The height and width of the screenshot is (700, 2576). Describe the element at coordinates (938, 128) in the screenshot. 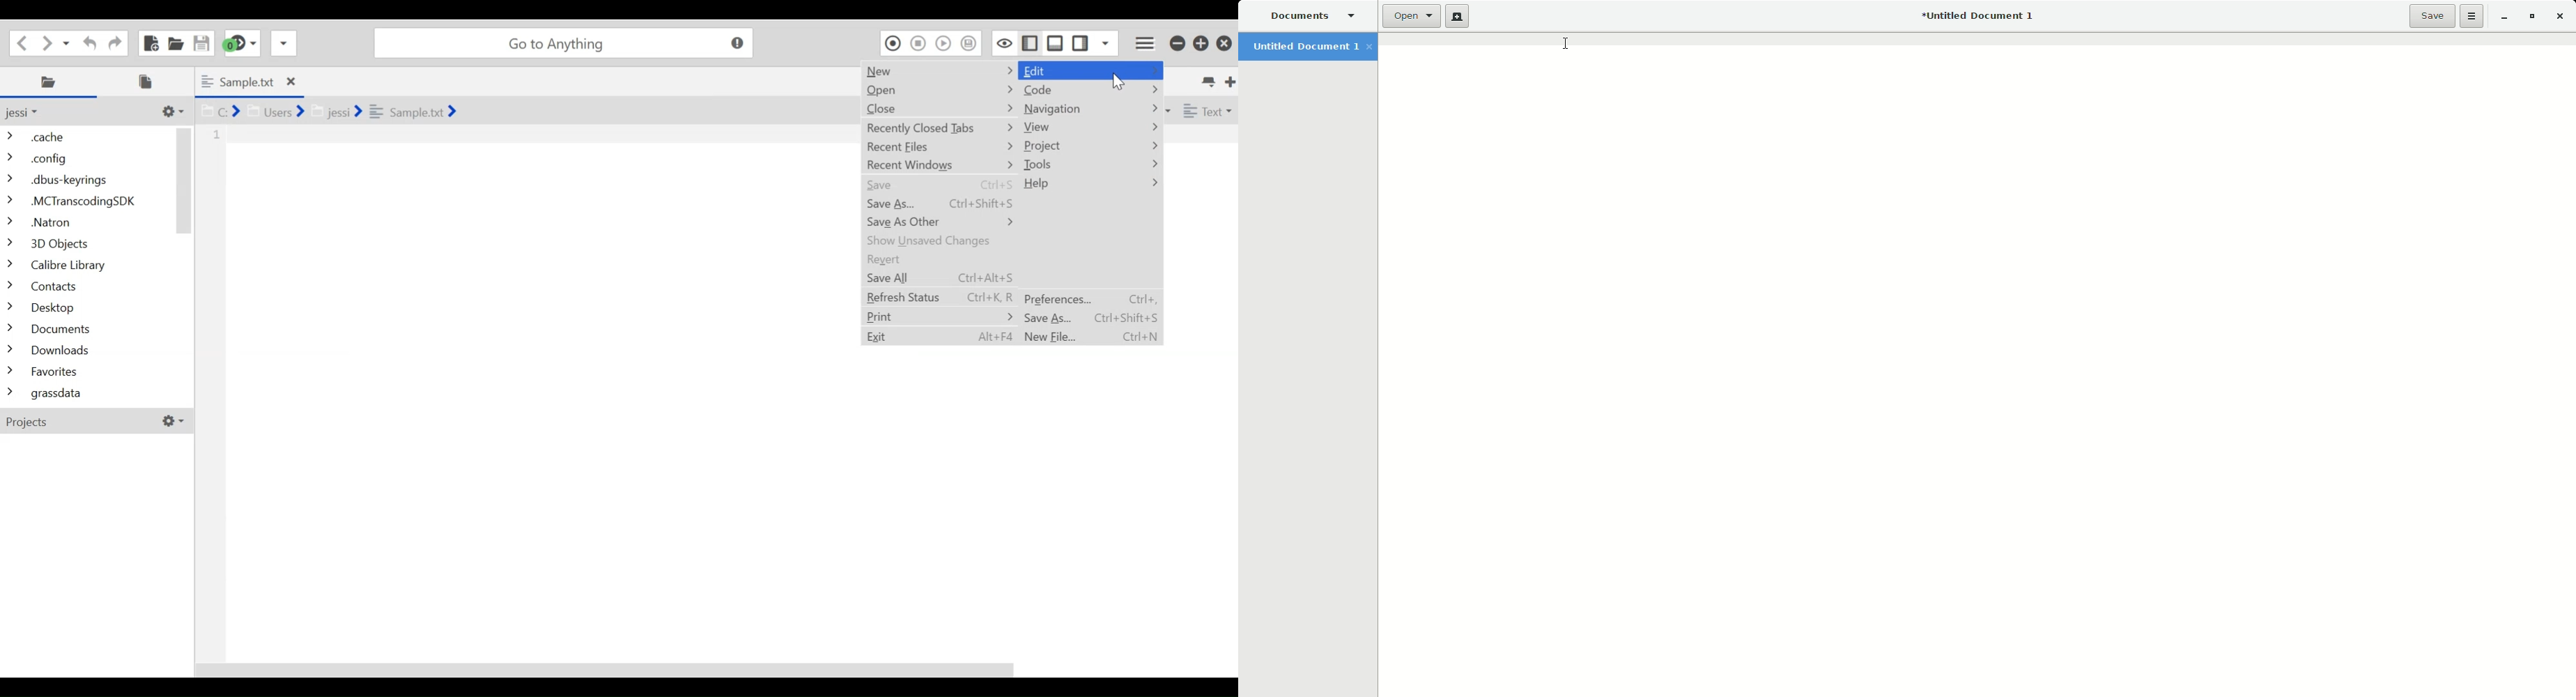

I see `Recently Closed File` at that location.